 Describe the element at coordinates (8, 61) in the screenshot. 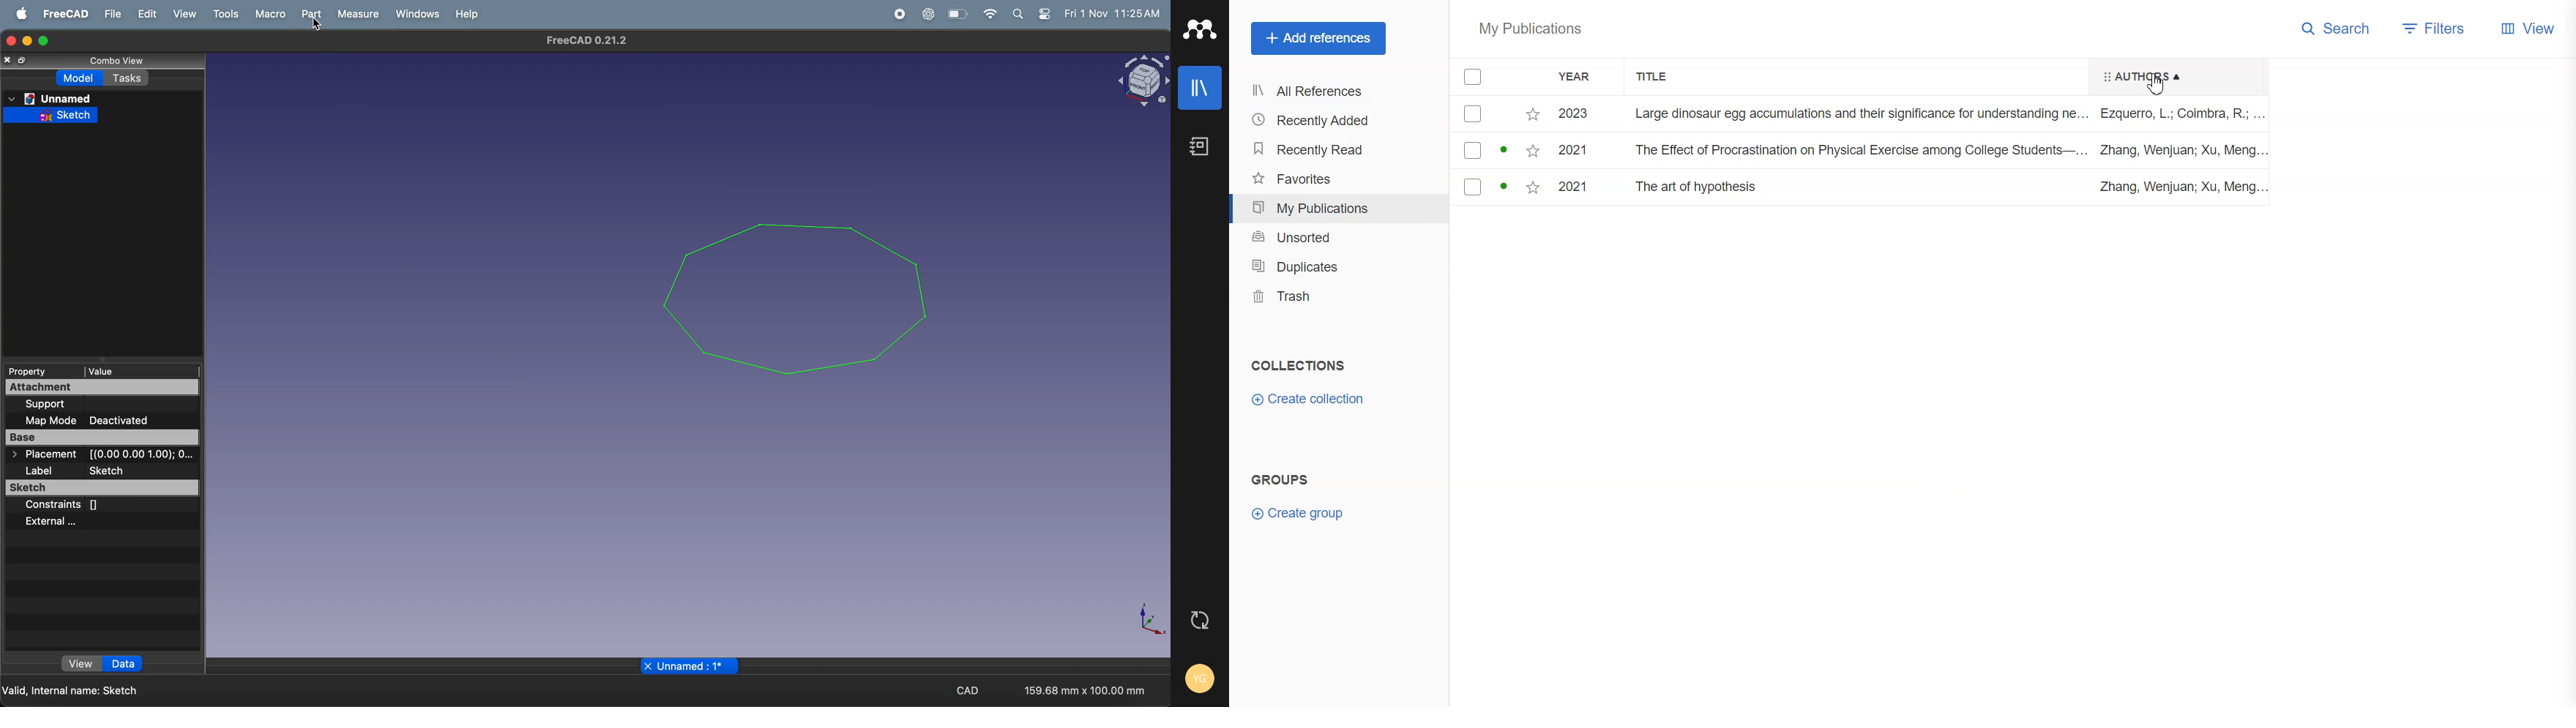

I see `close` at that location.